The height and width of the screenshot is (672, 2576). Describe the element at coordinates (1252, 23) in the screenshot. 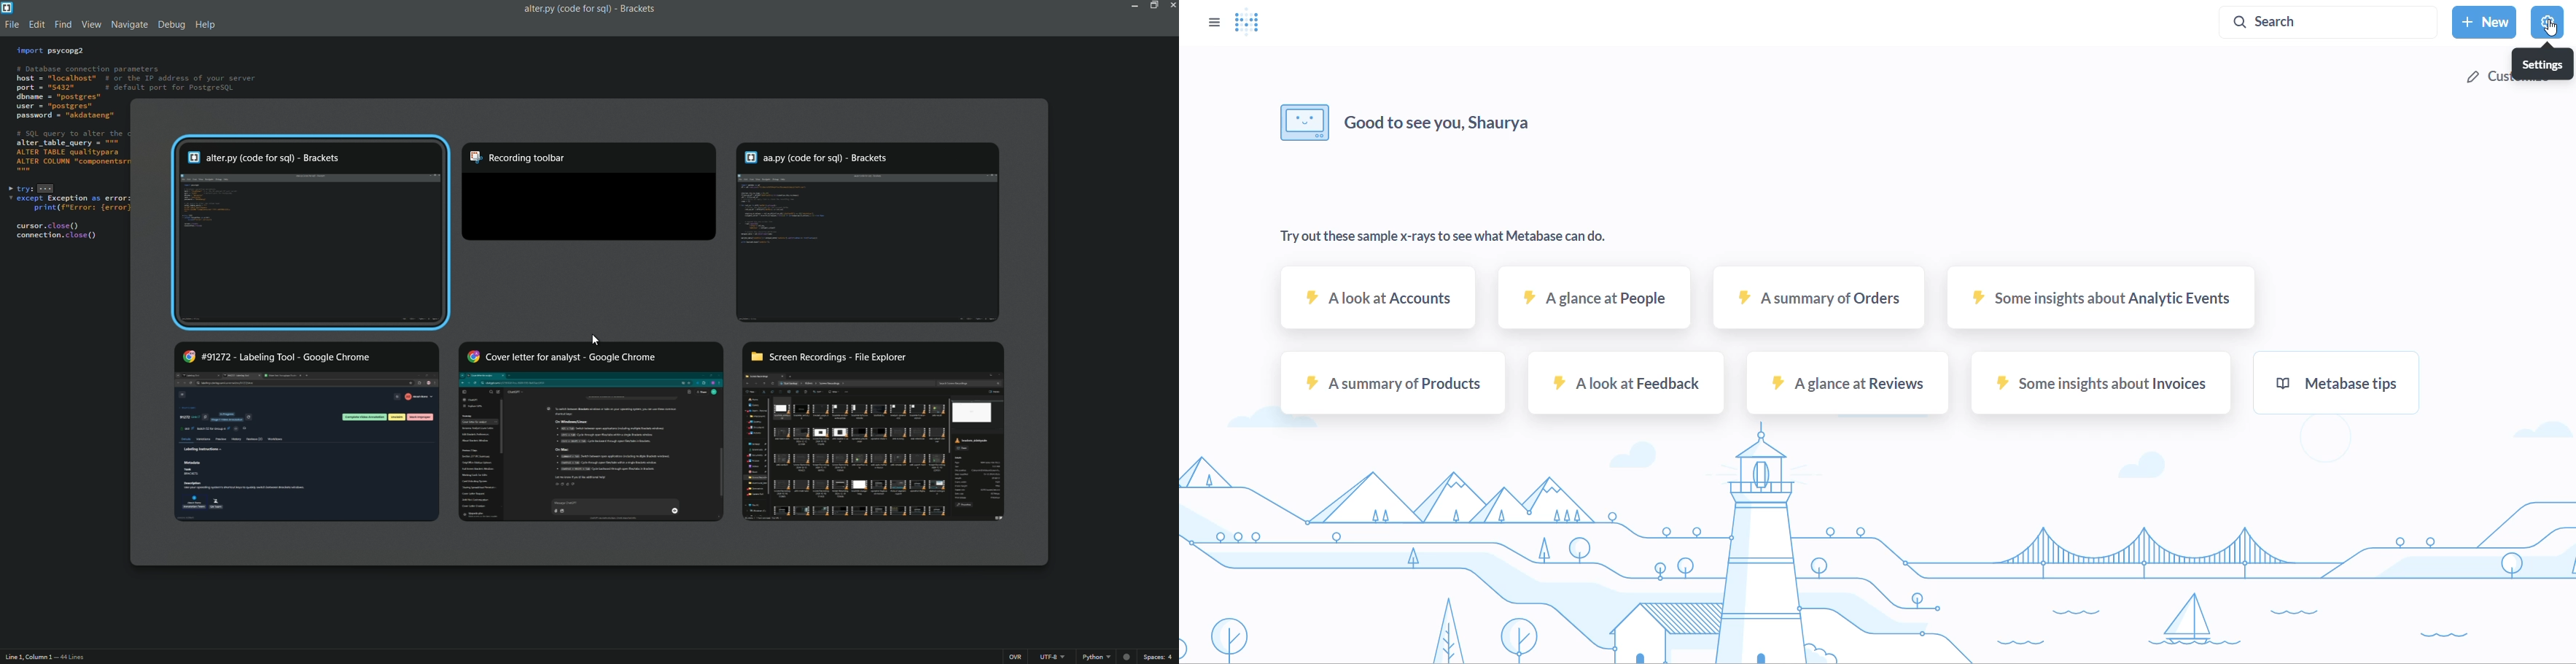

I see `METABASE LOGO` at that location.